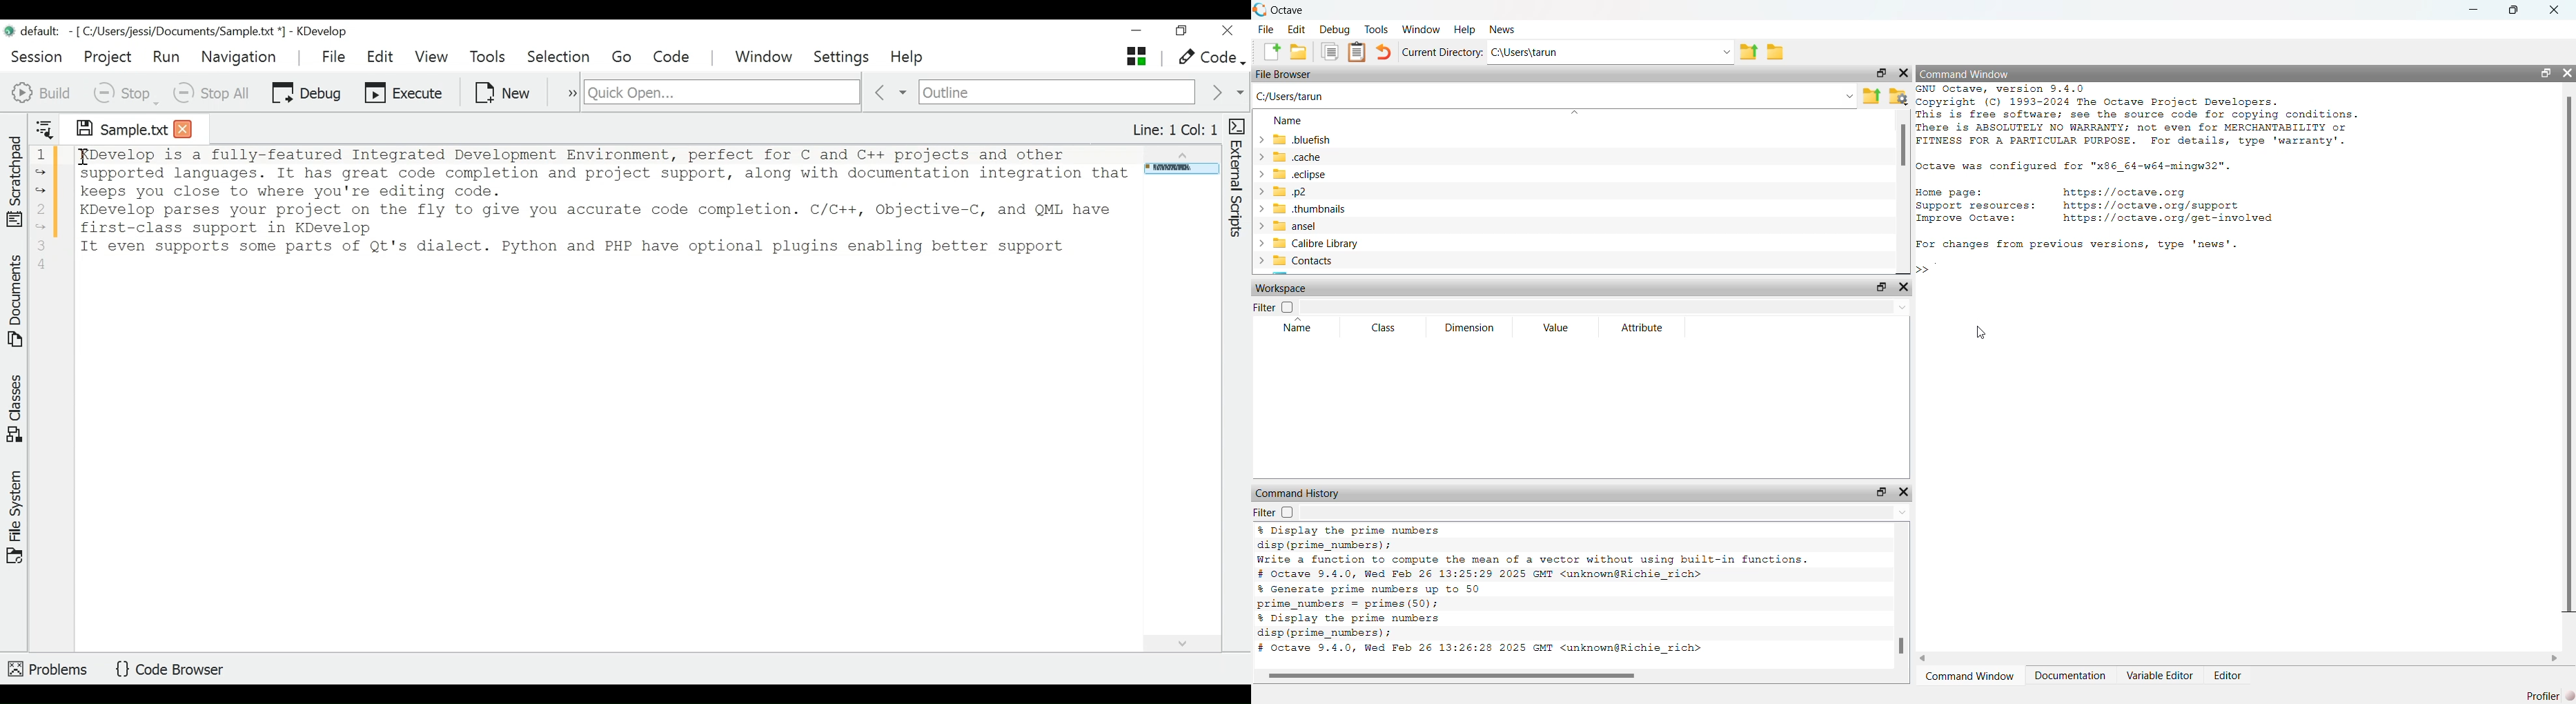  What do you see at coordinates (1282, 288) in the screenshot?
I see `Workspace` at bounding box center [1282, 288].